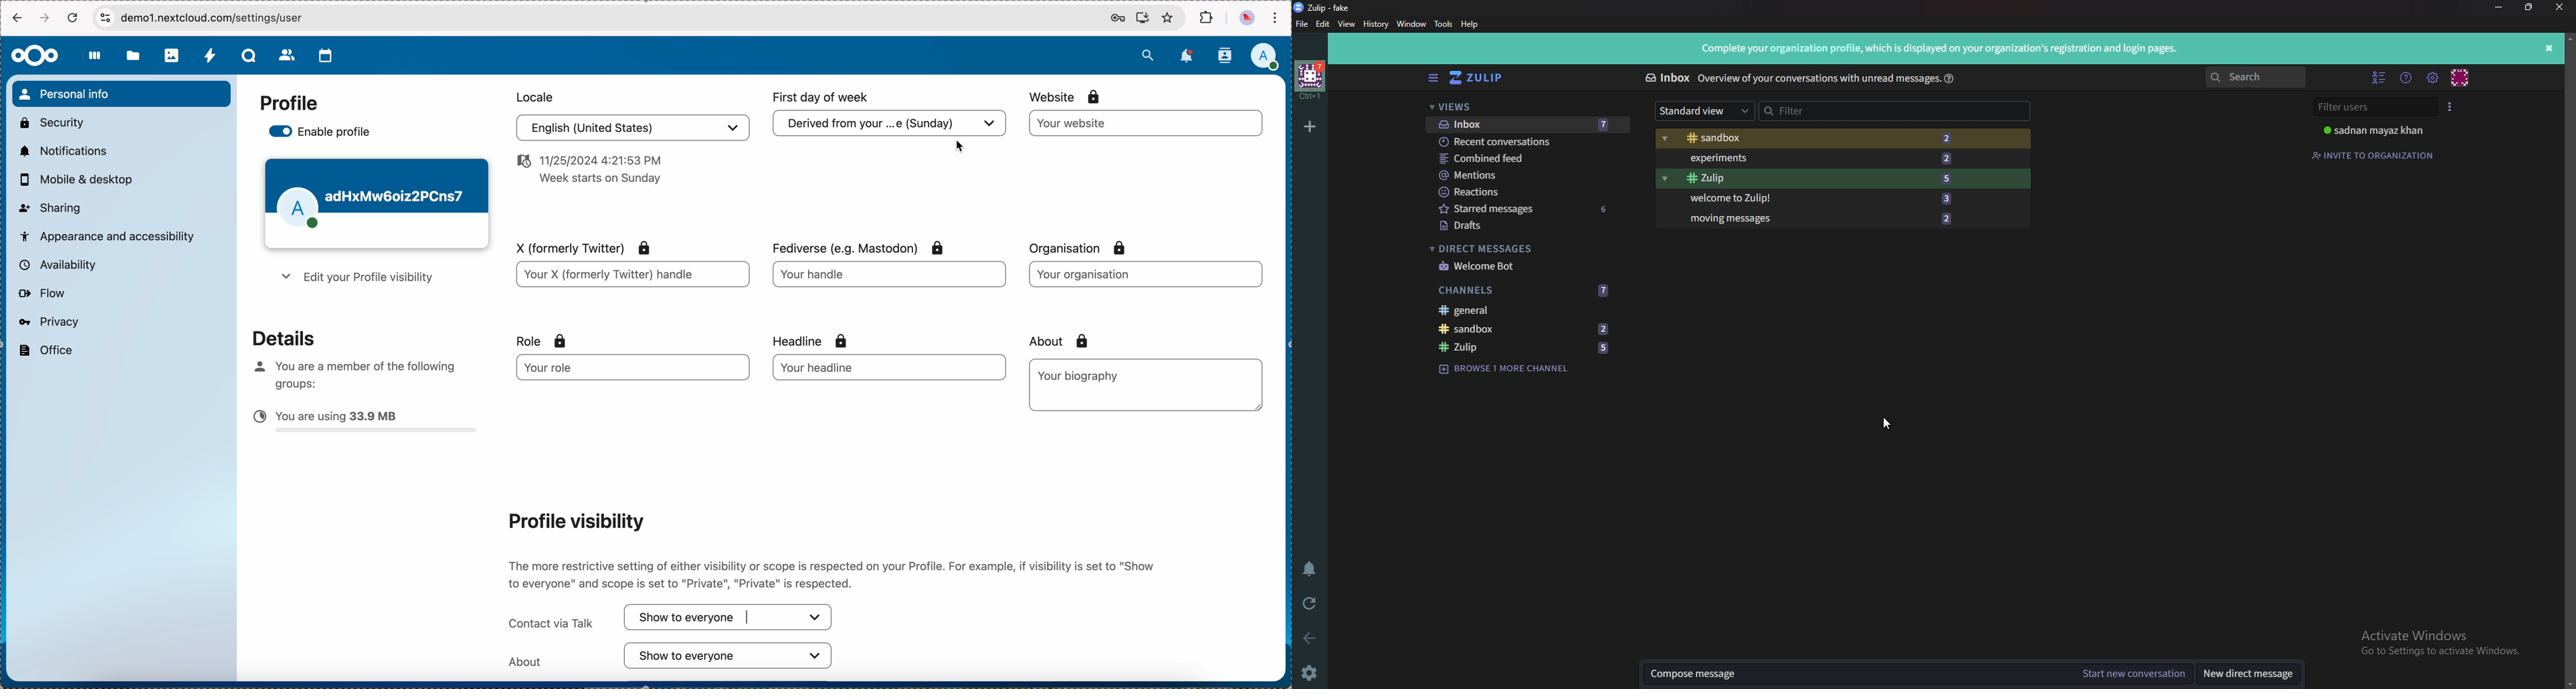 This screenshot has height=700, width=2576. I want to click on URL, so click(223, 18).